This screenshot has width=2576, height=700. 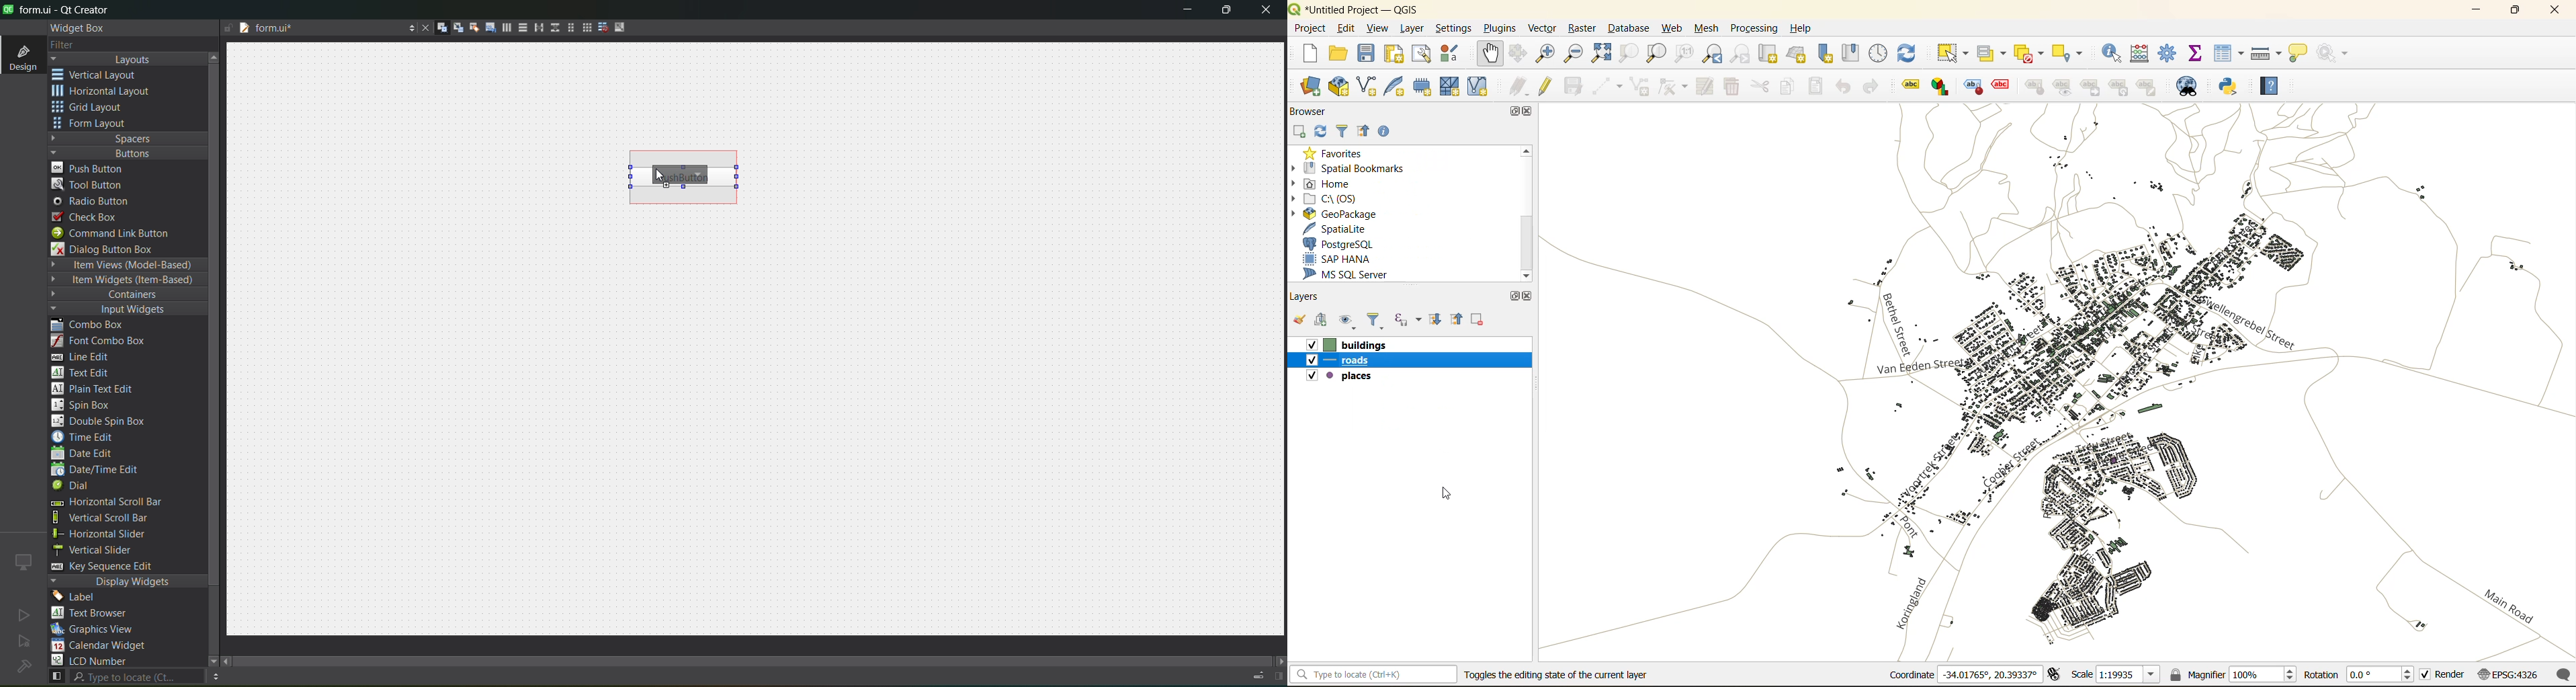 What do you see at coordinates (1396, 88) in the screenshot?
I see `new spatialite` at bounding box center [1396, 88].